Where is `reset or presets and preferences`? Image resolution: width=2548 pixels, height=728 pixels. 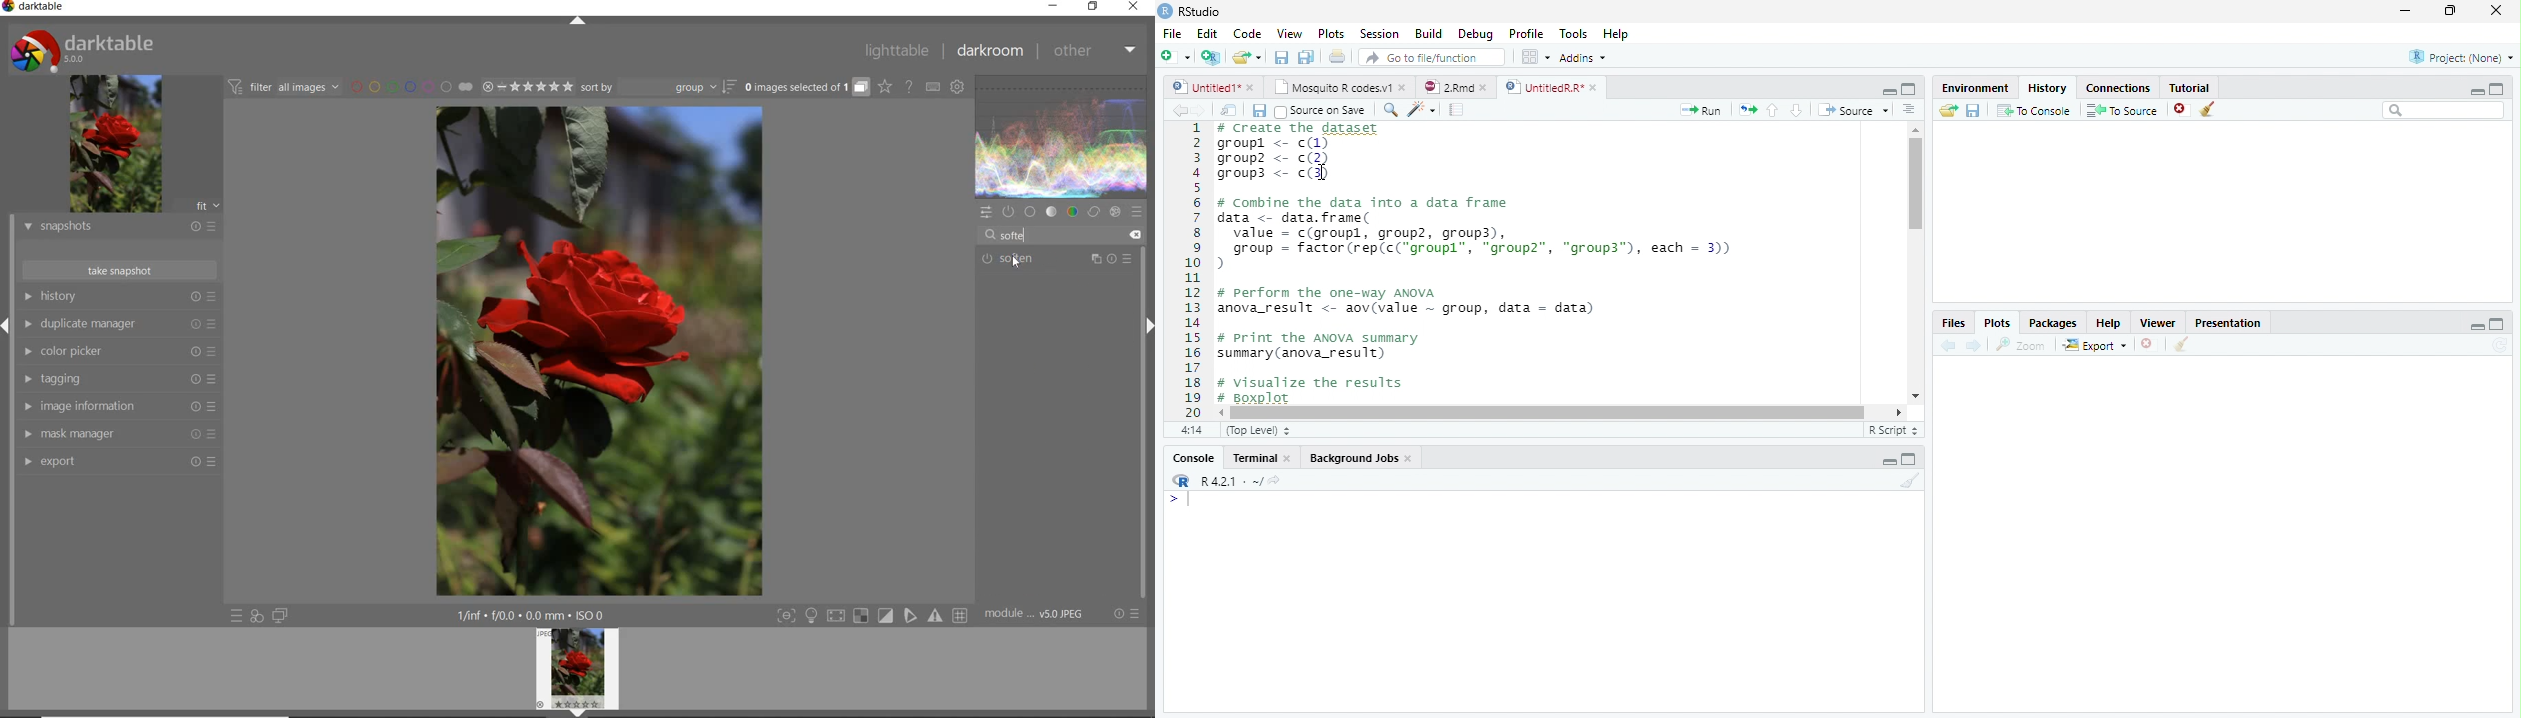 reset or presets and preferences is located at coordinates (1127, 614).